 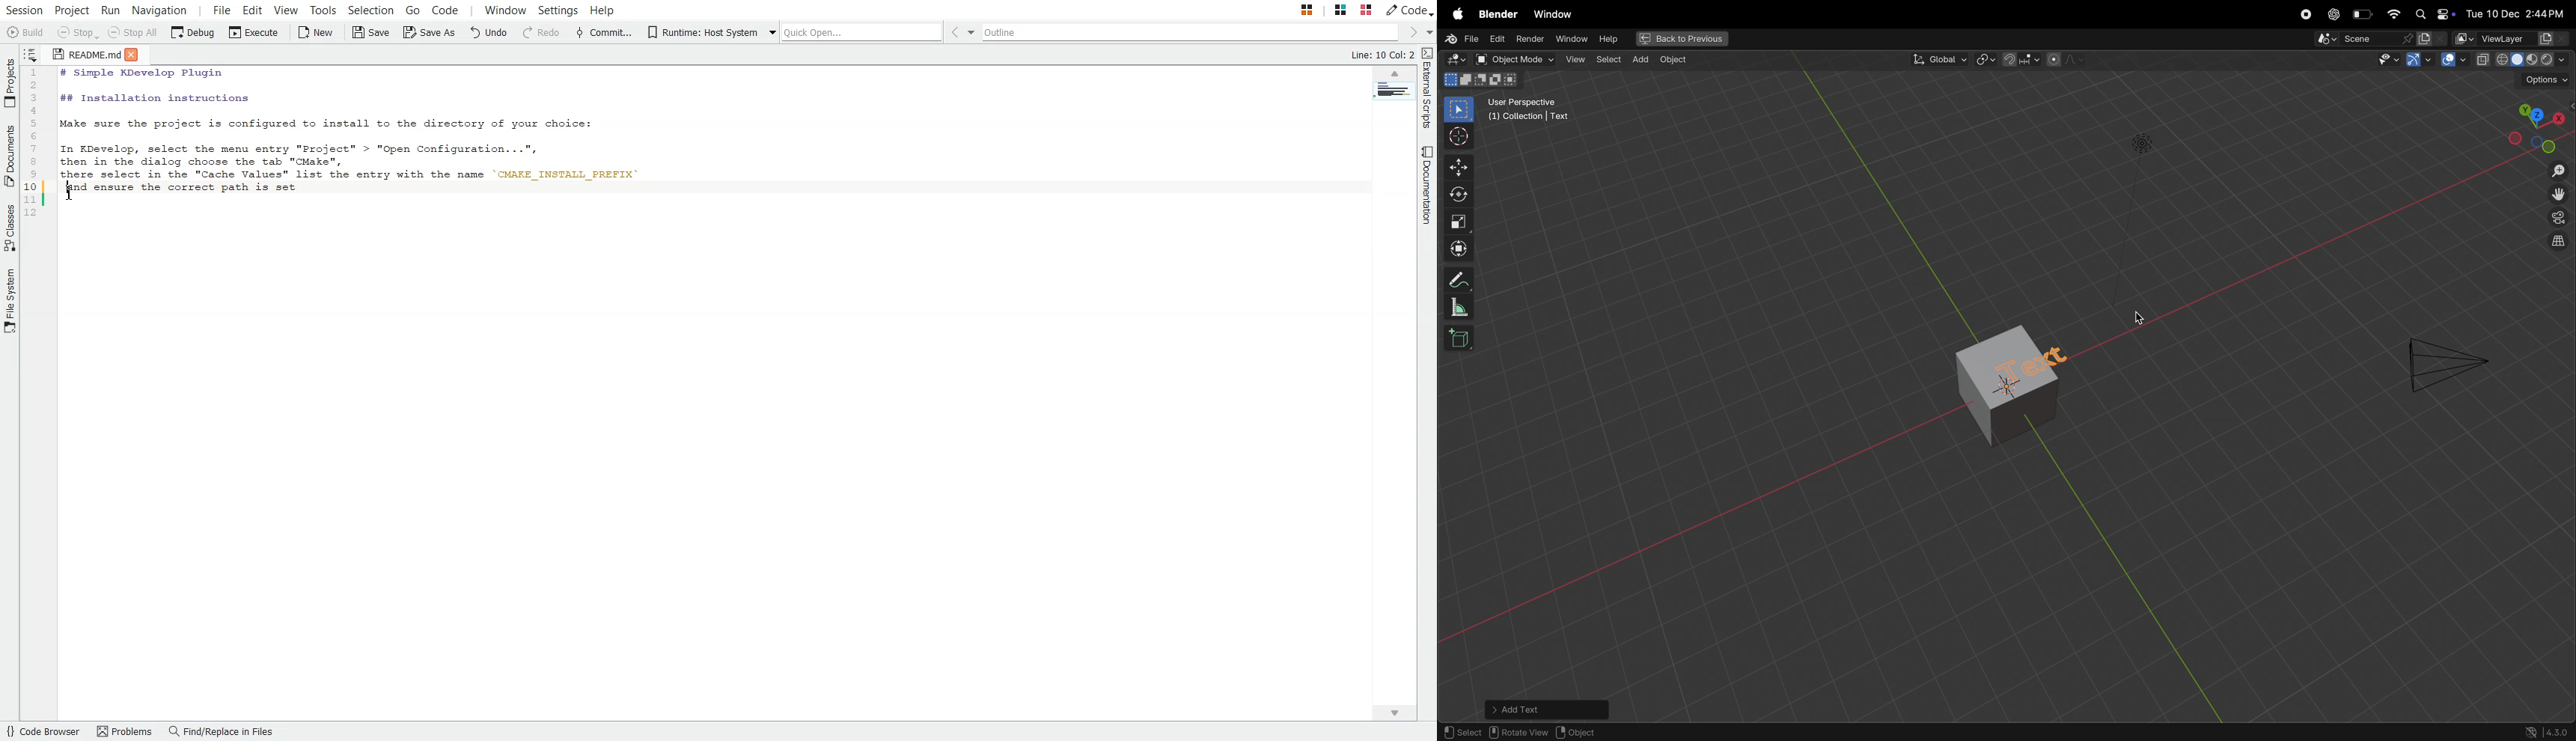 I want to click on Undo, so click(x=489, y=33).